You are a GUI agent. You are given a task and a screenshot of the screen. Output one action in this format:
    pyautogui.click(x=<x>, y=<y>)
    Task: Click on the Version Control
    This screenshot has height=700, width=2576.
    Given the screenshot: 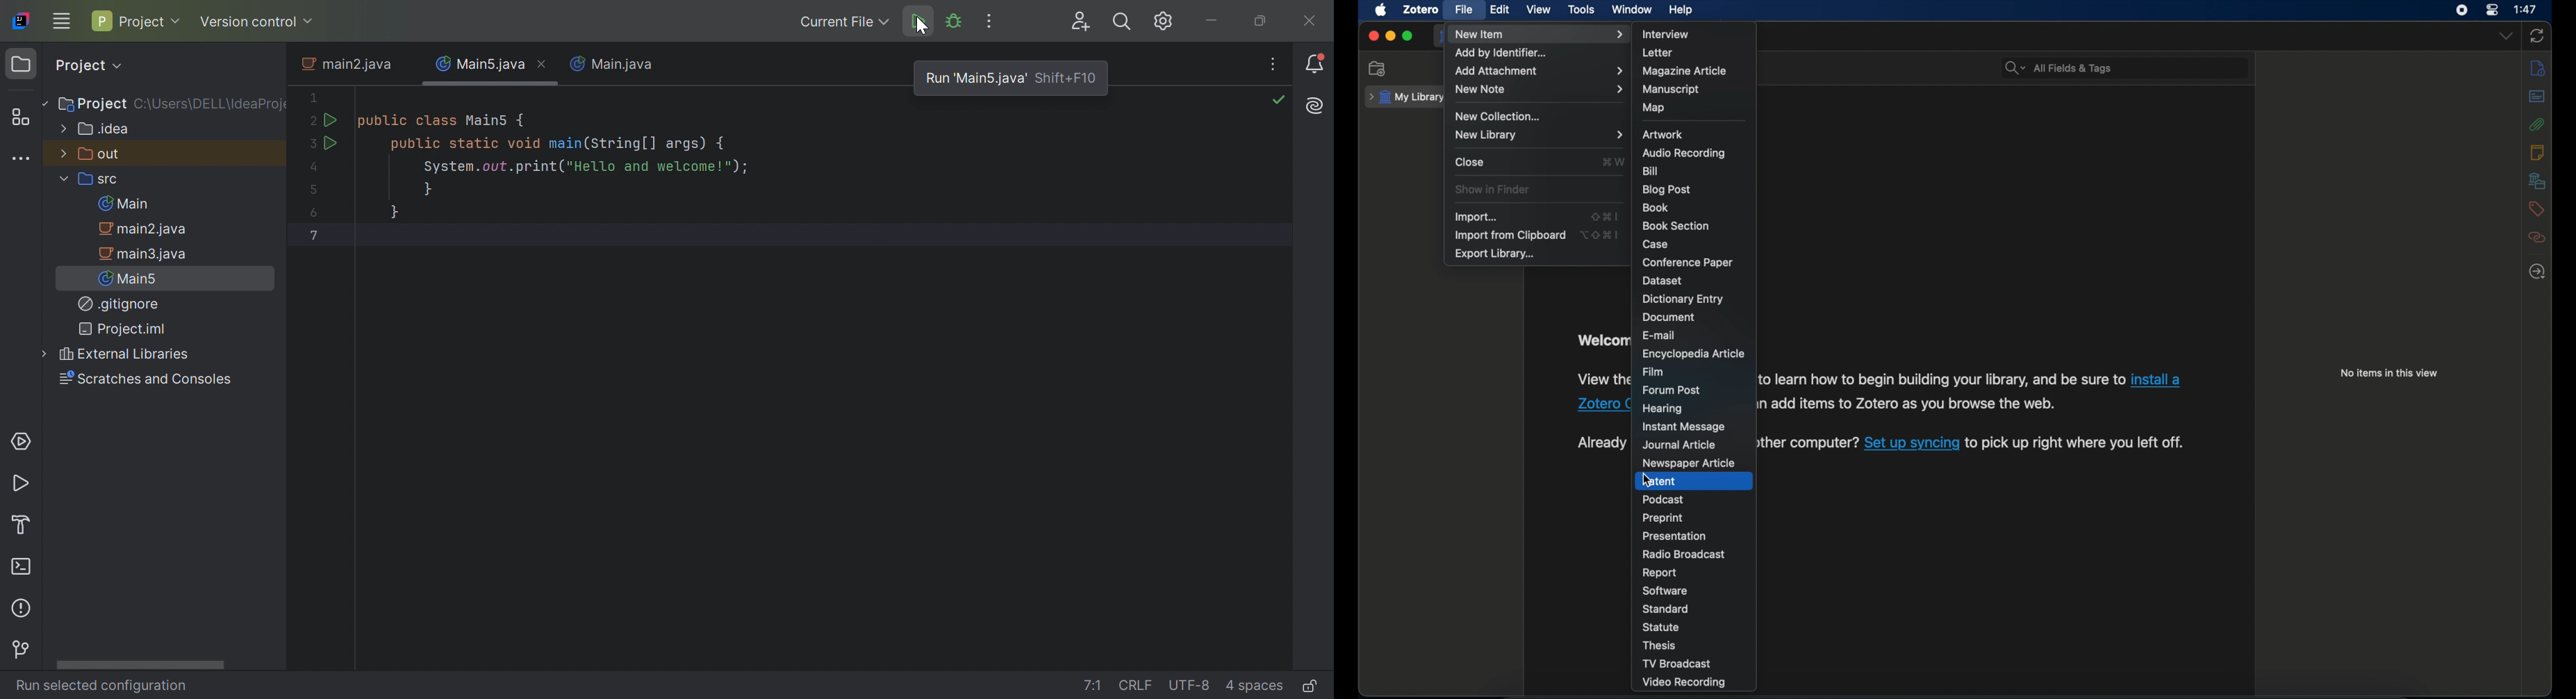 What is the action you would take?
    pyautogui.click(x=27, y=648)
    